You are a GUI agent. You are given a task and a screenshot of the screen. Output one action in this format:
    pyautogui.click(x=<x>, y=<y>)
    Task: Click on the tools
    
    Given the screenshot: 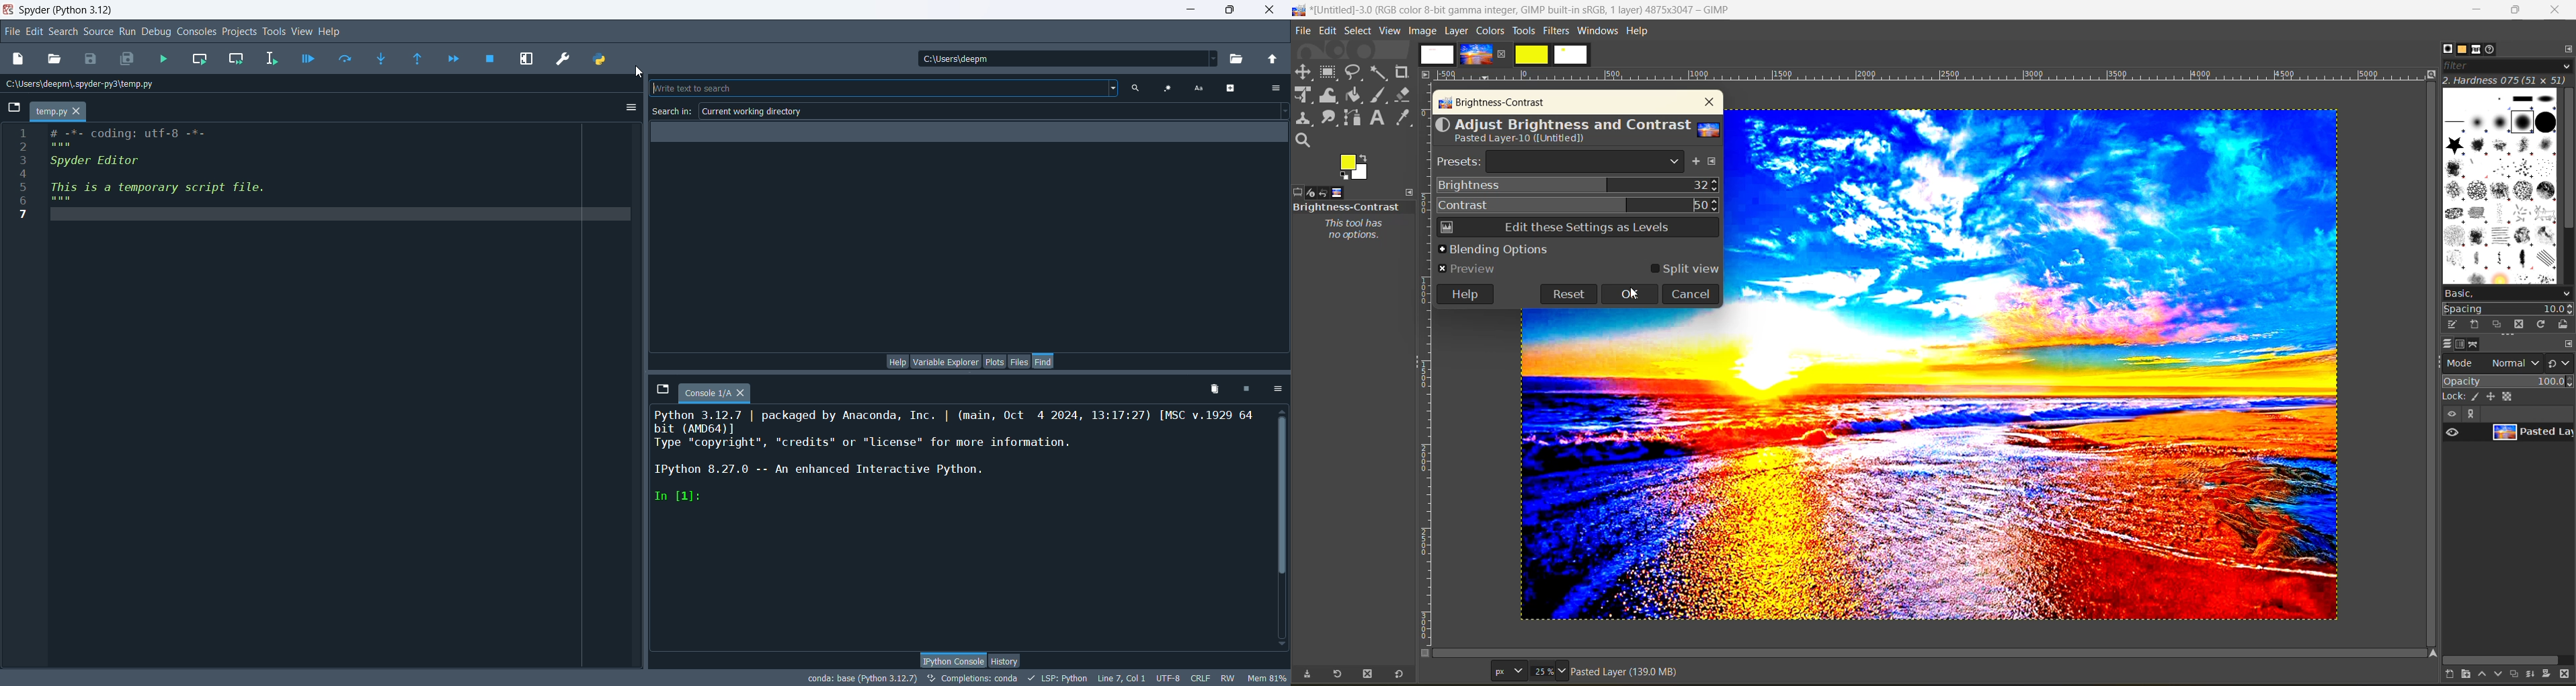 What is the action you would take?
    pyautogui.click(x=1358, y=107)
    